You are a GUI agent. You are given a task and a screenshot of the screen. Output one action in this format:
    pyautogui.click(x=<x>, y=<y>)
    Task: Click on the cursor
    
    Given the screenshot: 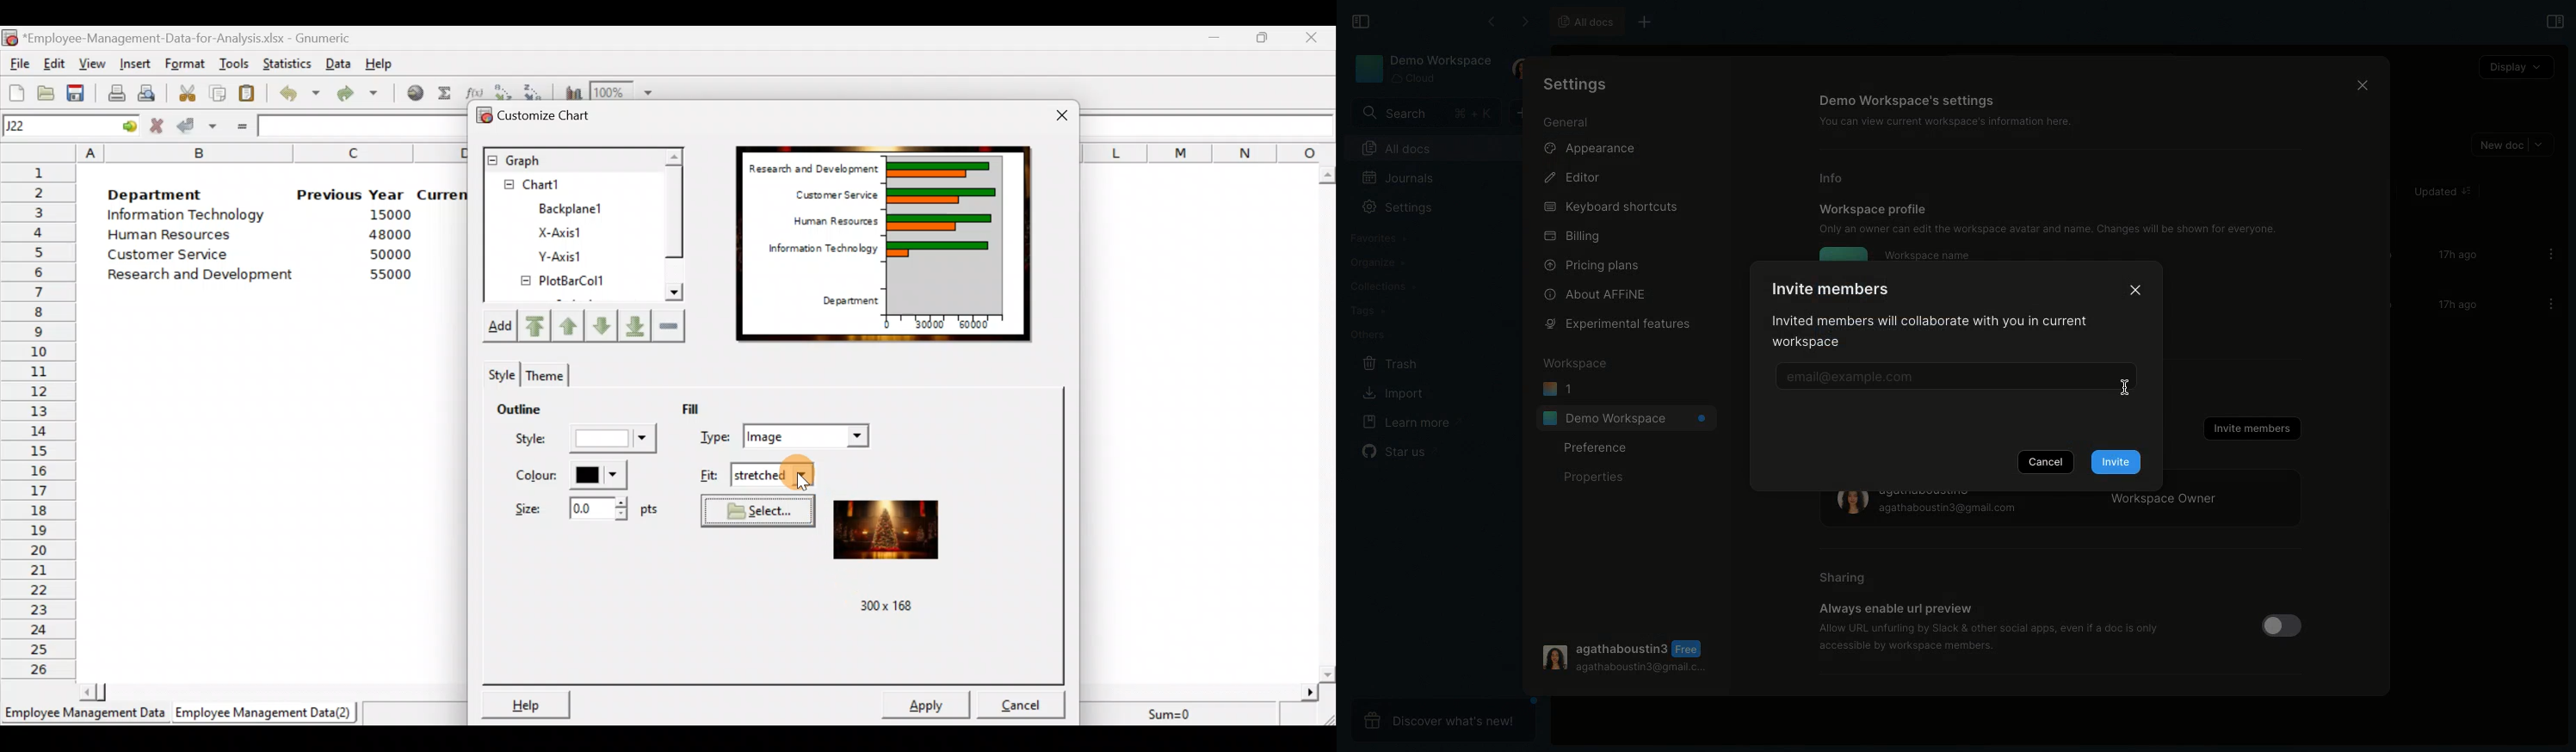 What is the action you would take?
    pyautogui.click(x=2130, y=393)
    